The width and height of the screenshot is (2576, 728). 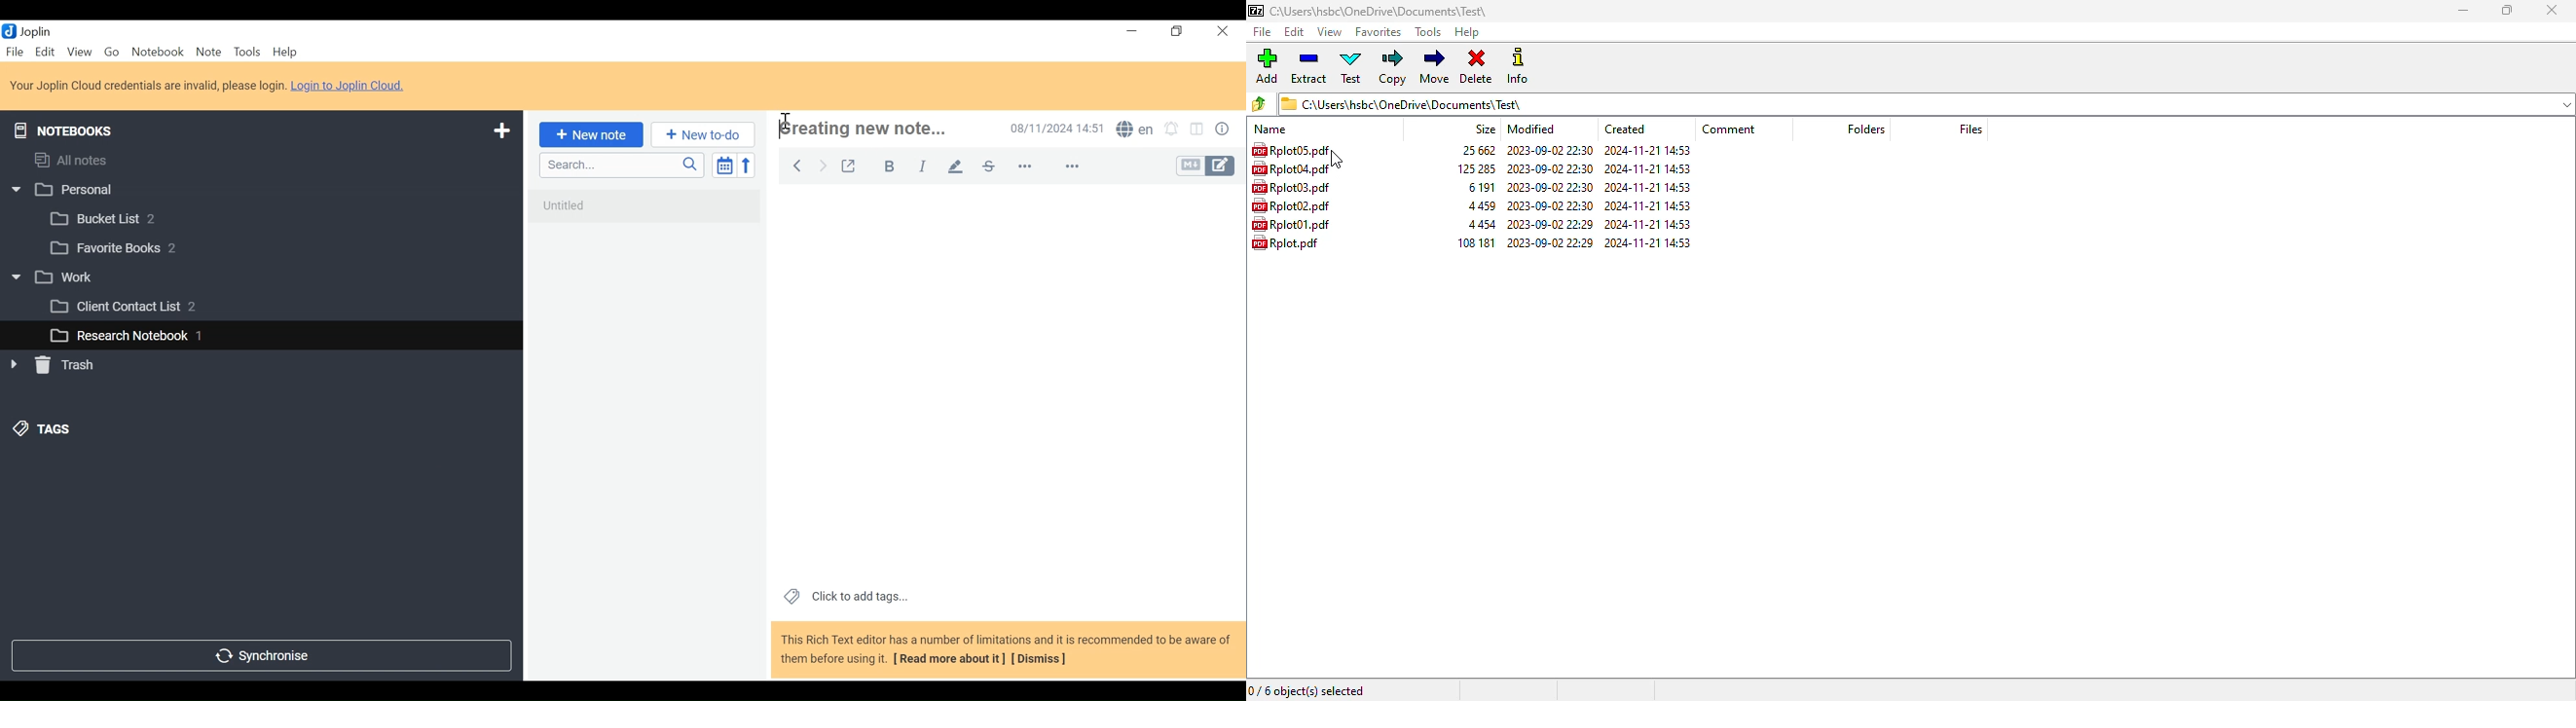 What do you see at coordinates (1256, 11) in the screenshot?
I see `logo` at bounding box center [1256, 11].